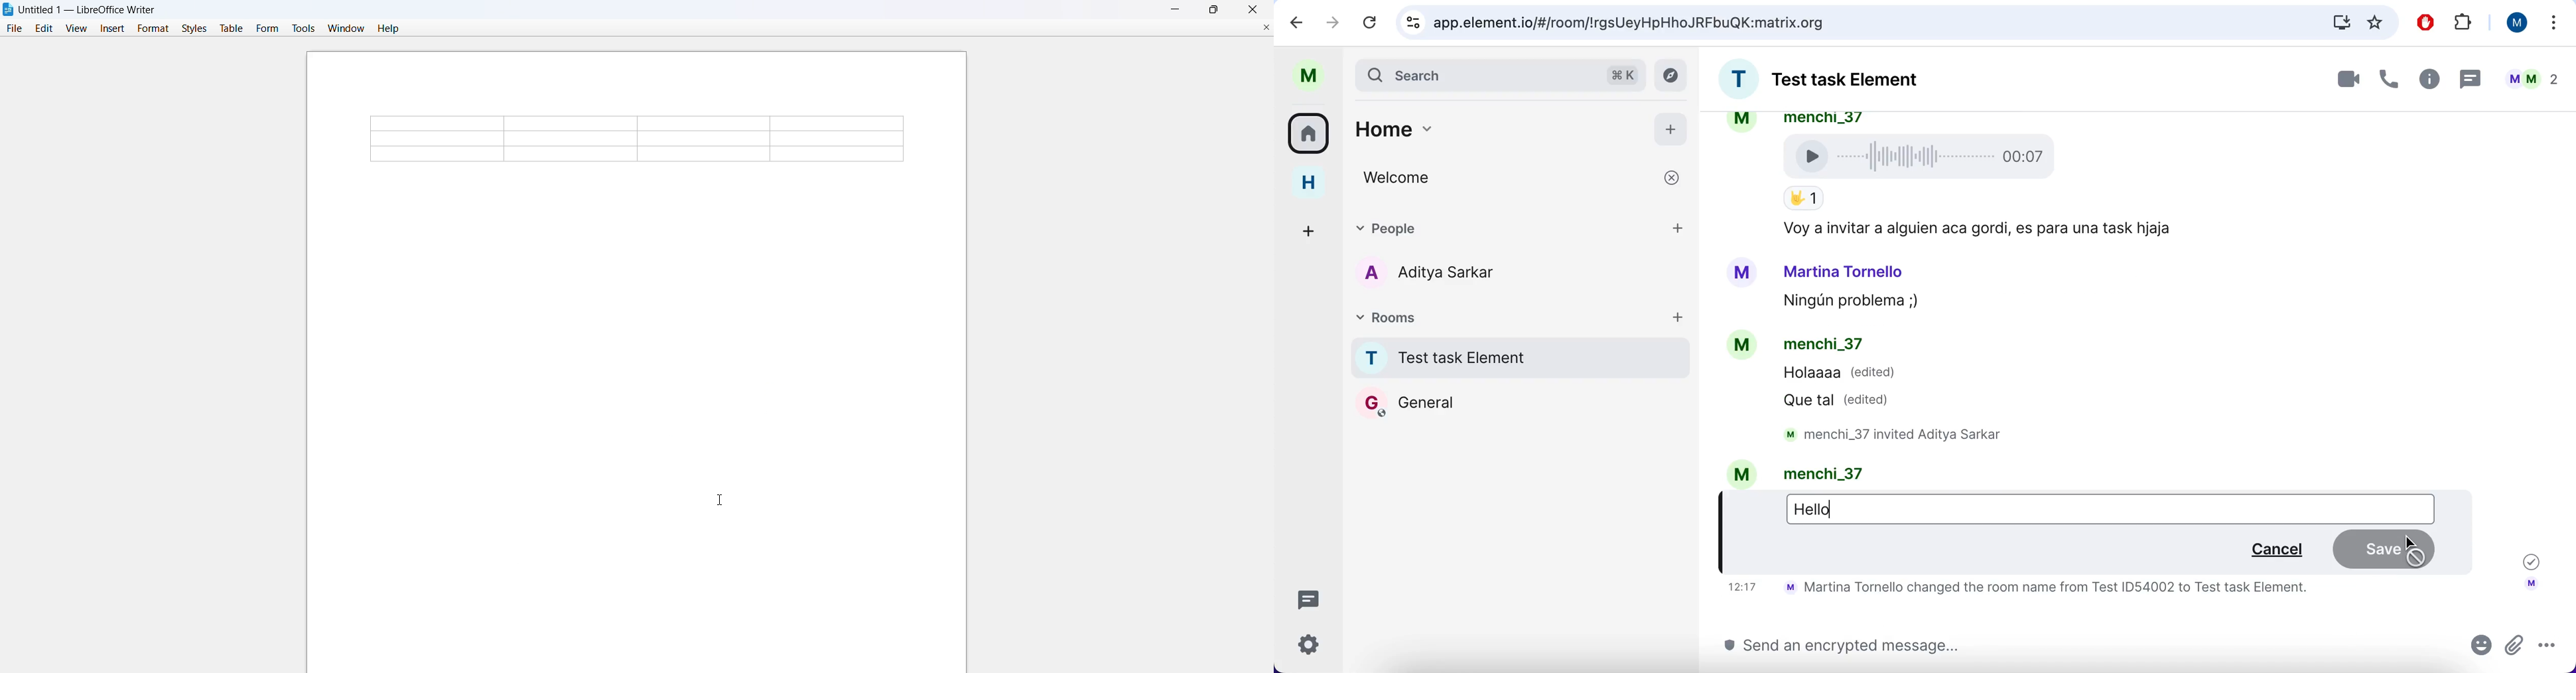  I want to click on quick settings, so click(1309, 643).